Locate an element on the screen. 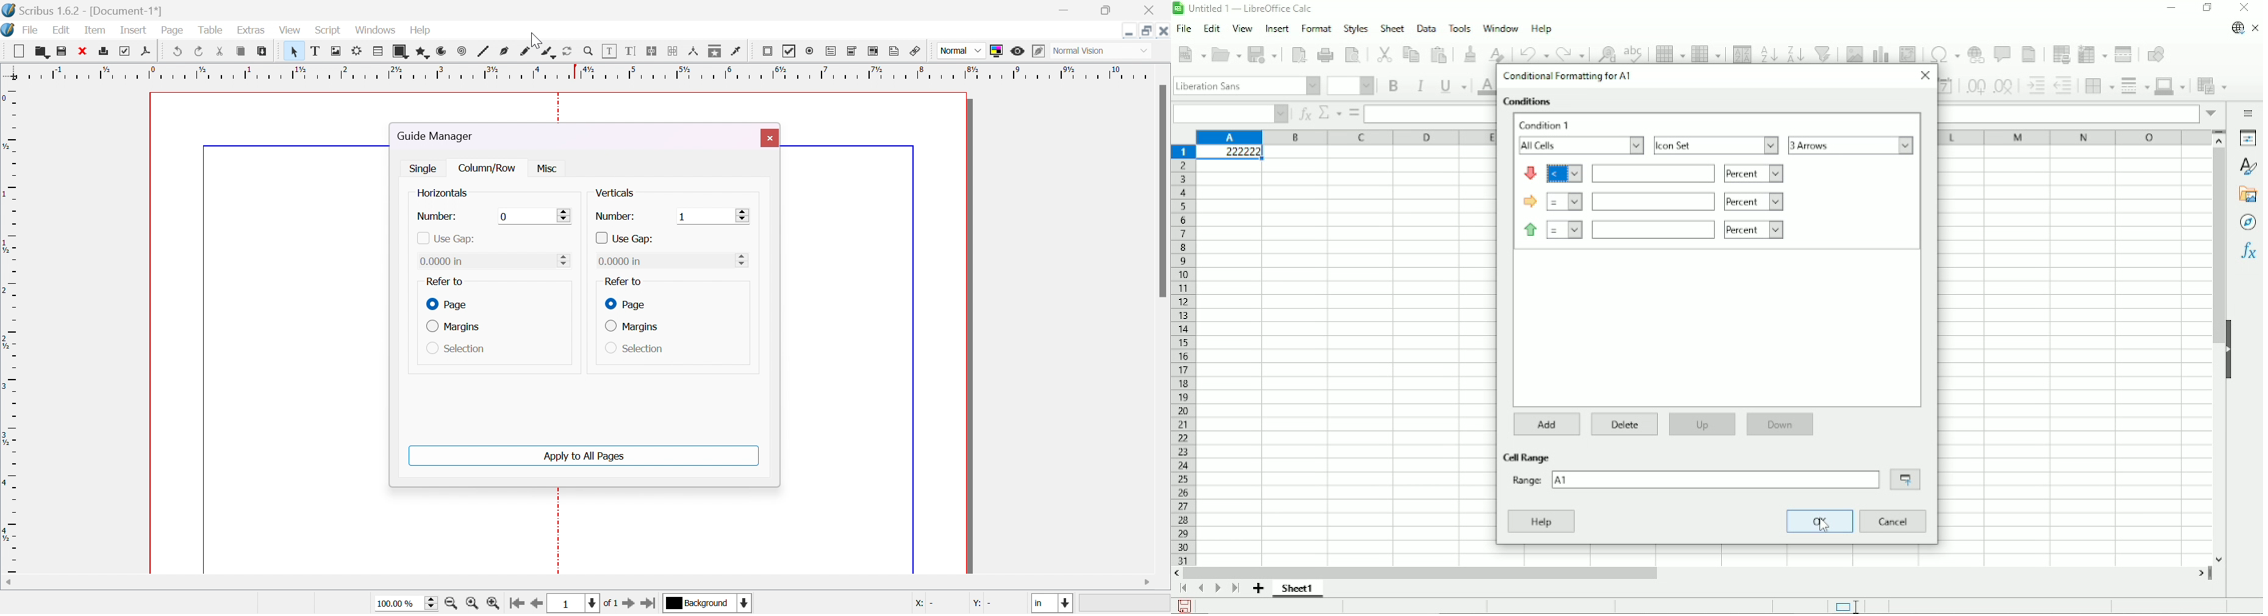 This screenshot has height=616, width=2268. Help is located at coordinates (1542, 29).